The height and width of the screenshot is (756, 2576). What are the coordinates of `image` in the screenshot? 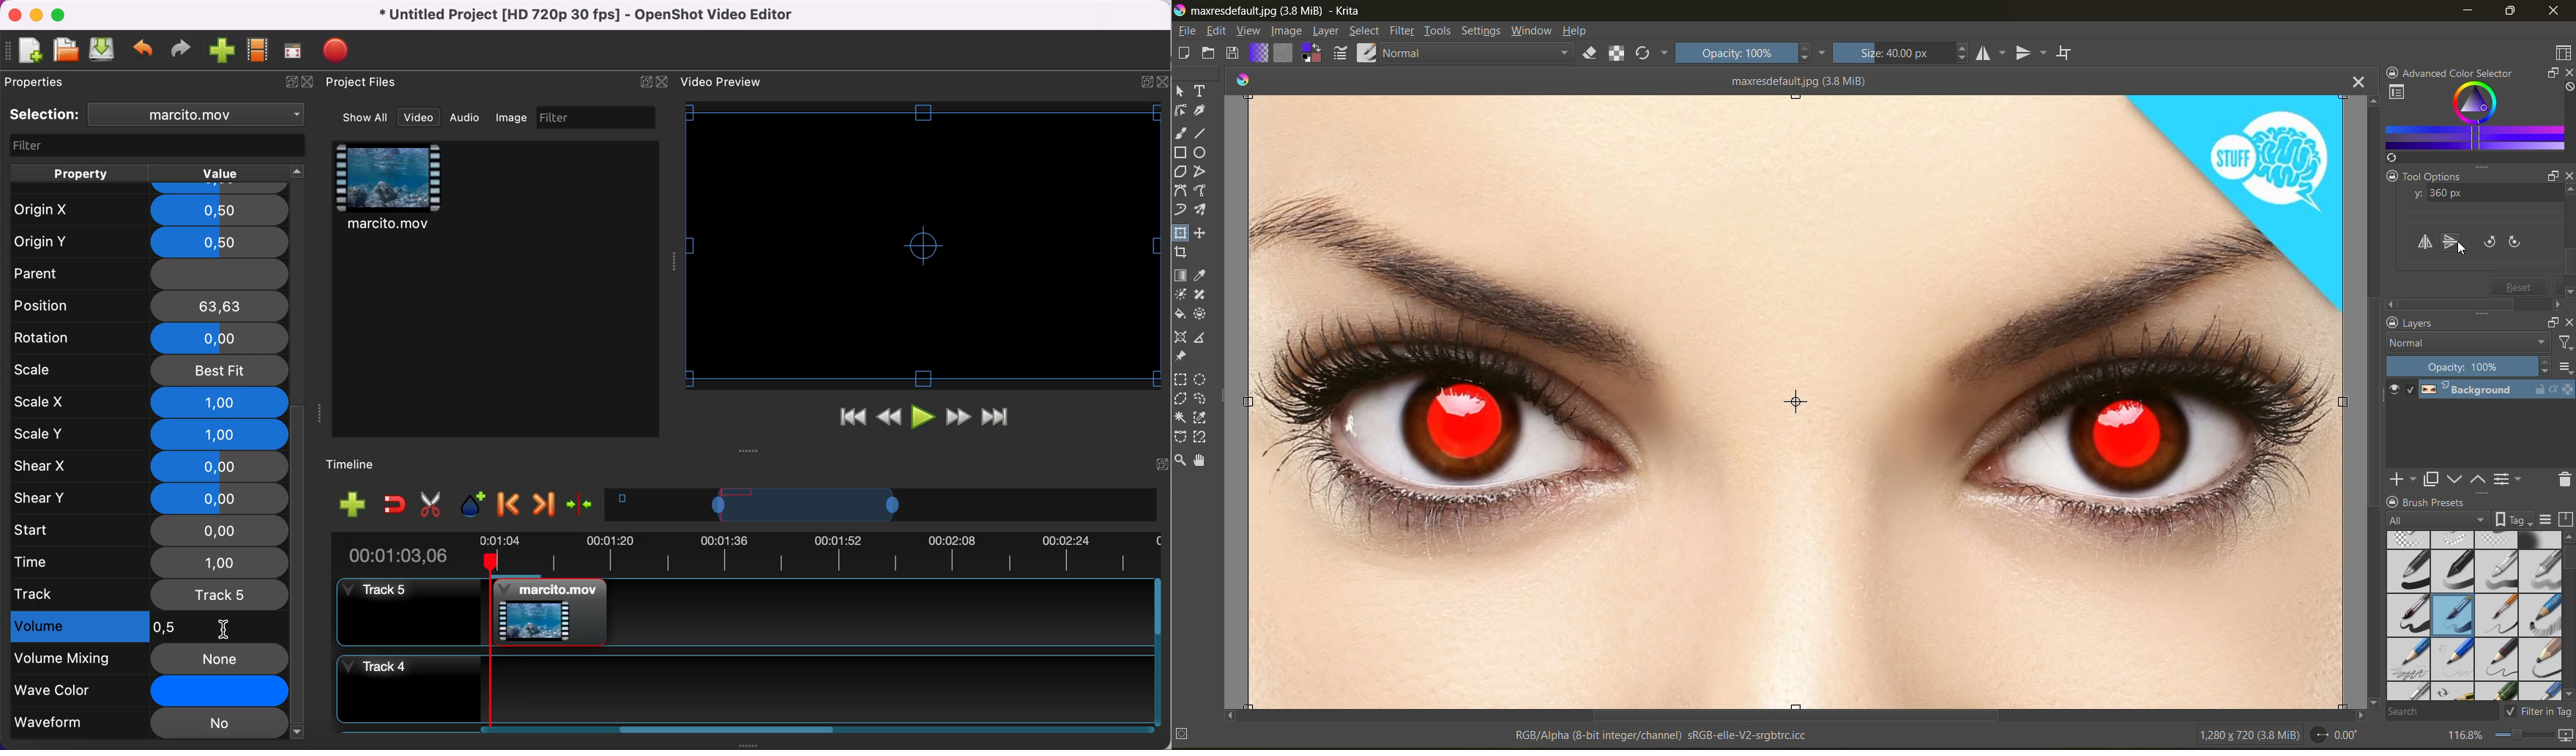 It's located at (513, 118).